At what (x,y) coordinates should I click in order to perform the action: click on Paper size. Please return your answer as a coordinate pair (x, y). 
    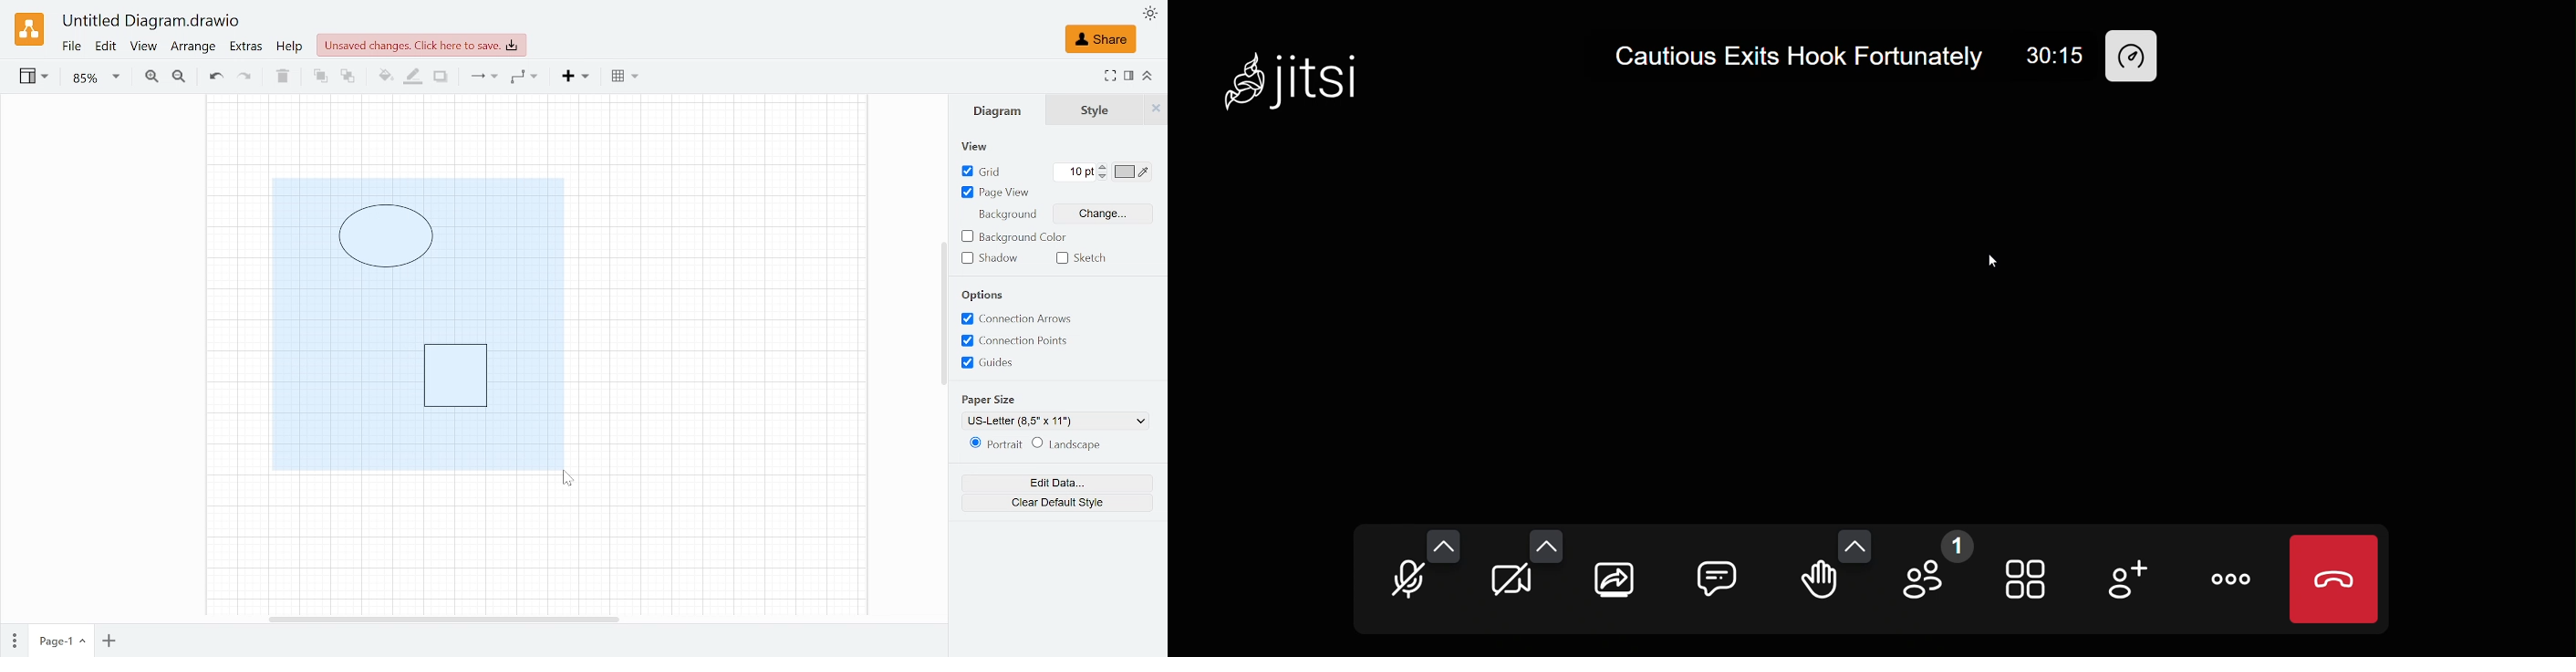
    Looking at the image, I should click on (1056, 421).